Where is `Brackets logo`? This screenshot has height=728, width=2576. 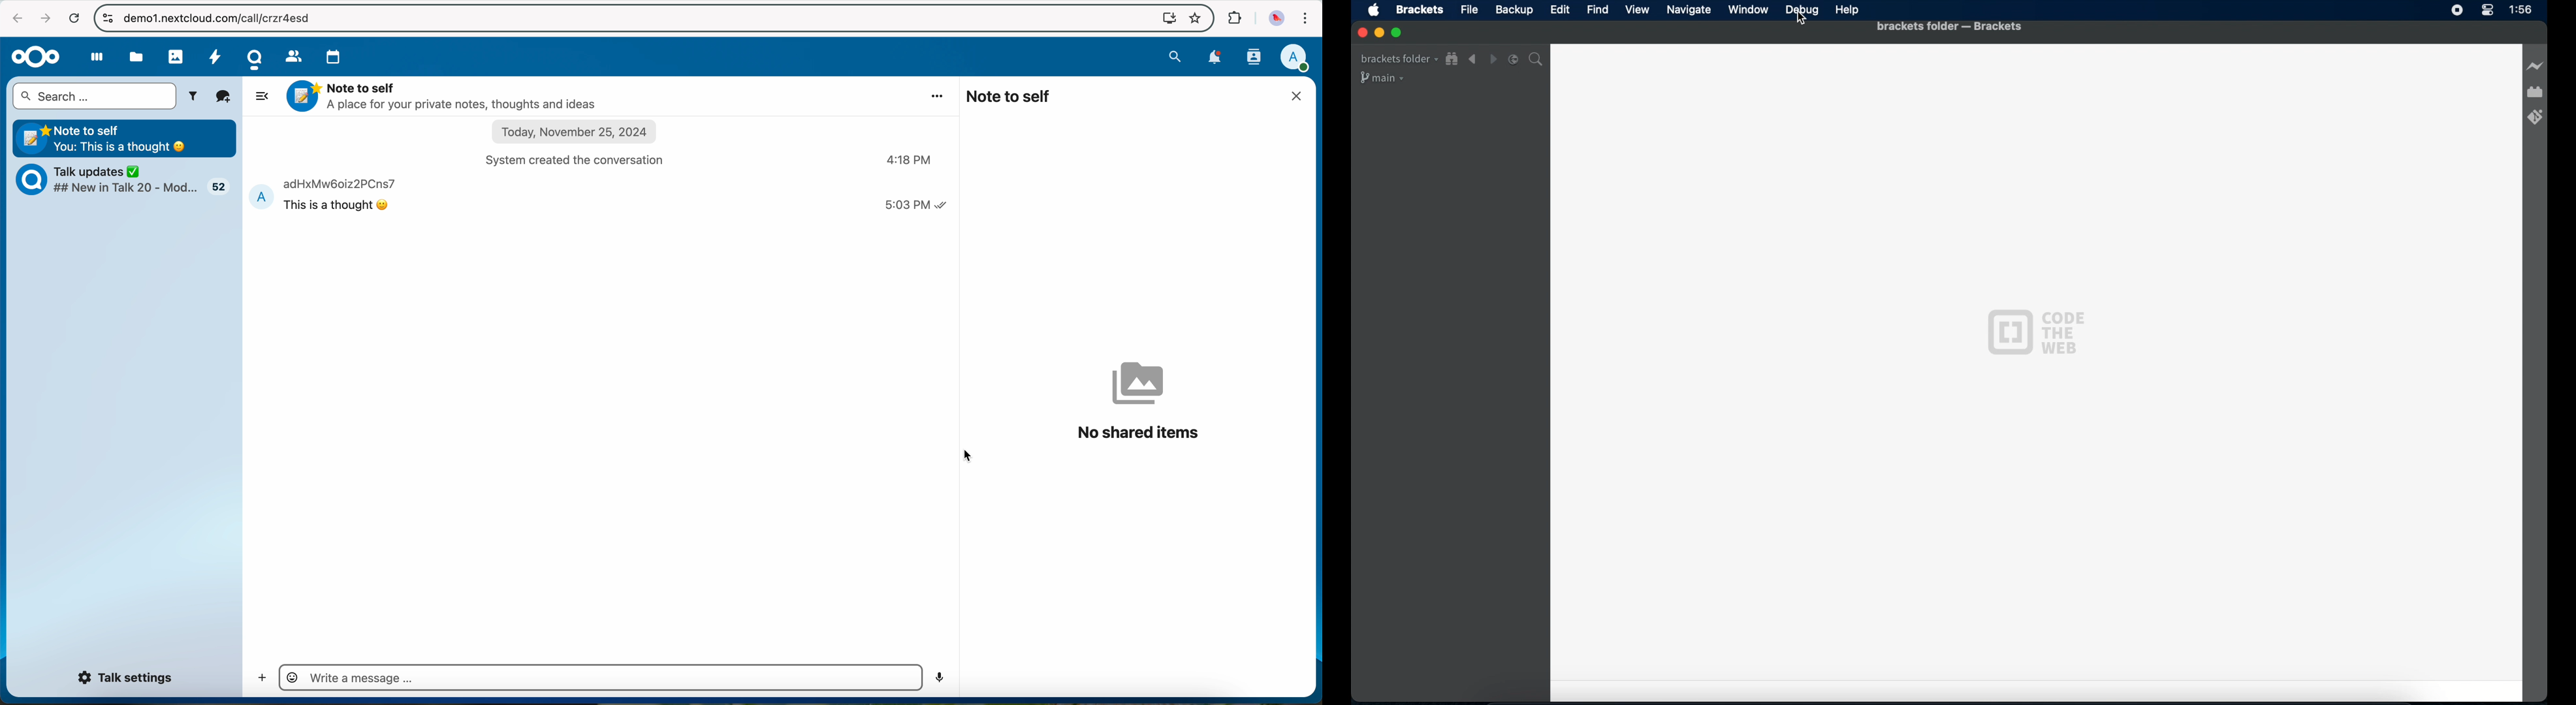
Brackets logo is located at coordinates (2007, 331).